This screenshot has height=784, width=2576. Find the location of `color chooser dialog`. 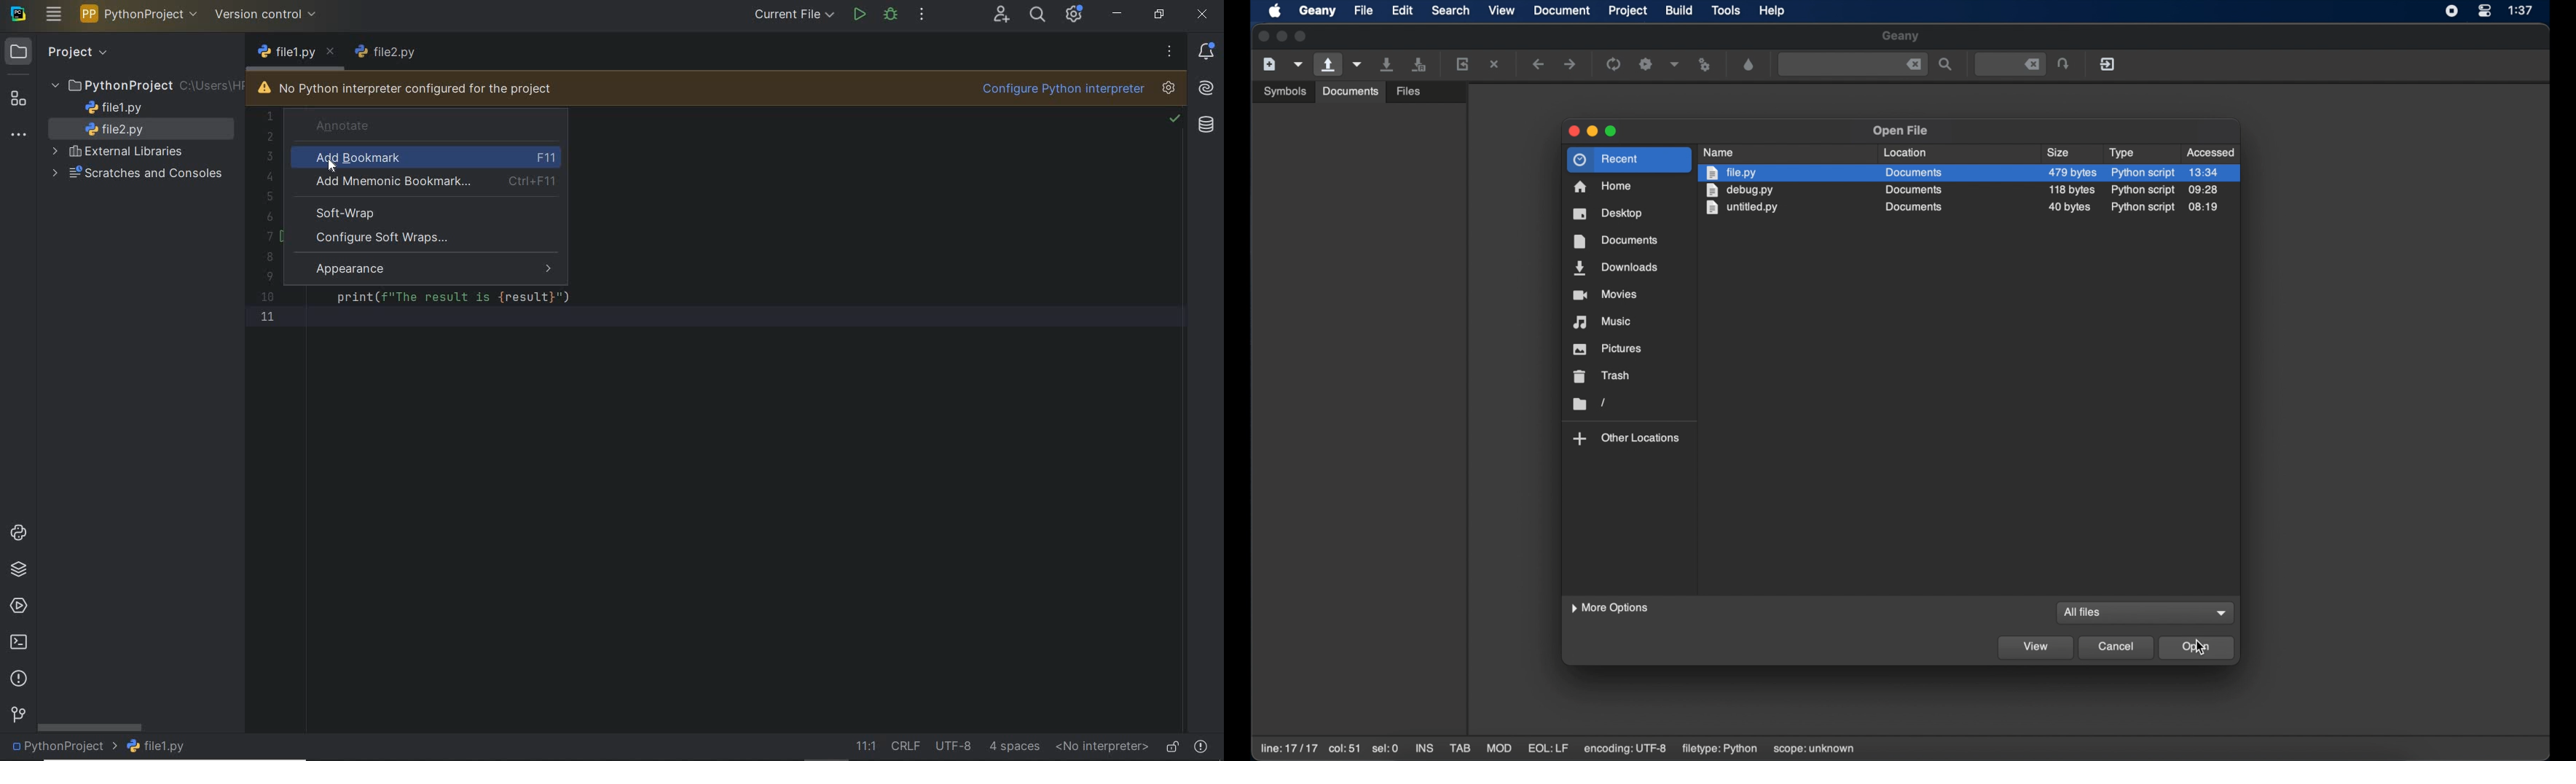

color chooser dialog is located at coordinates (1749, 64).